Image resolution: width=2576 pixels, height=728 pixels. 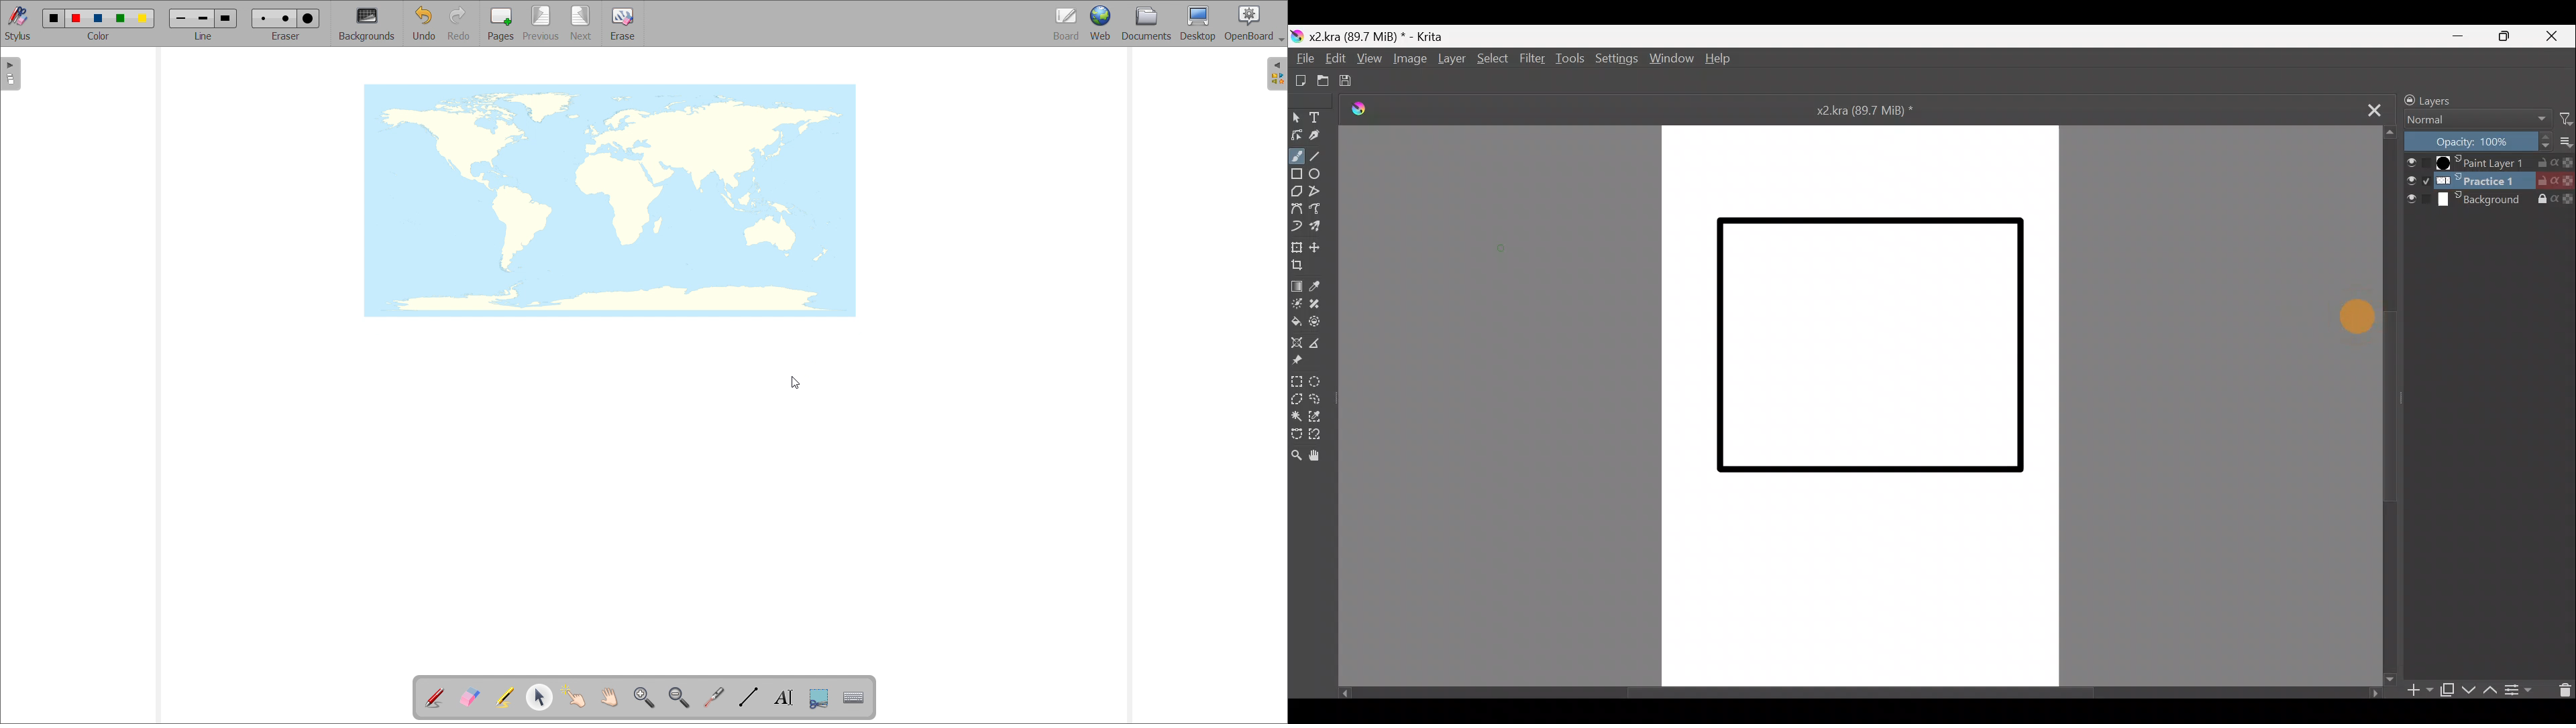 I want to click on Dynamic brush tool, so click(x=1296, y=226).